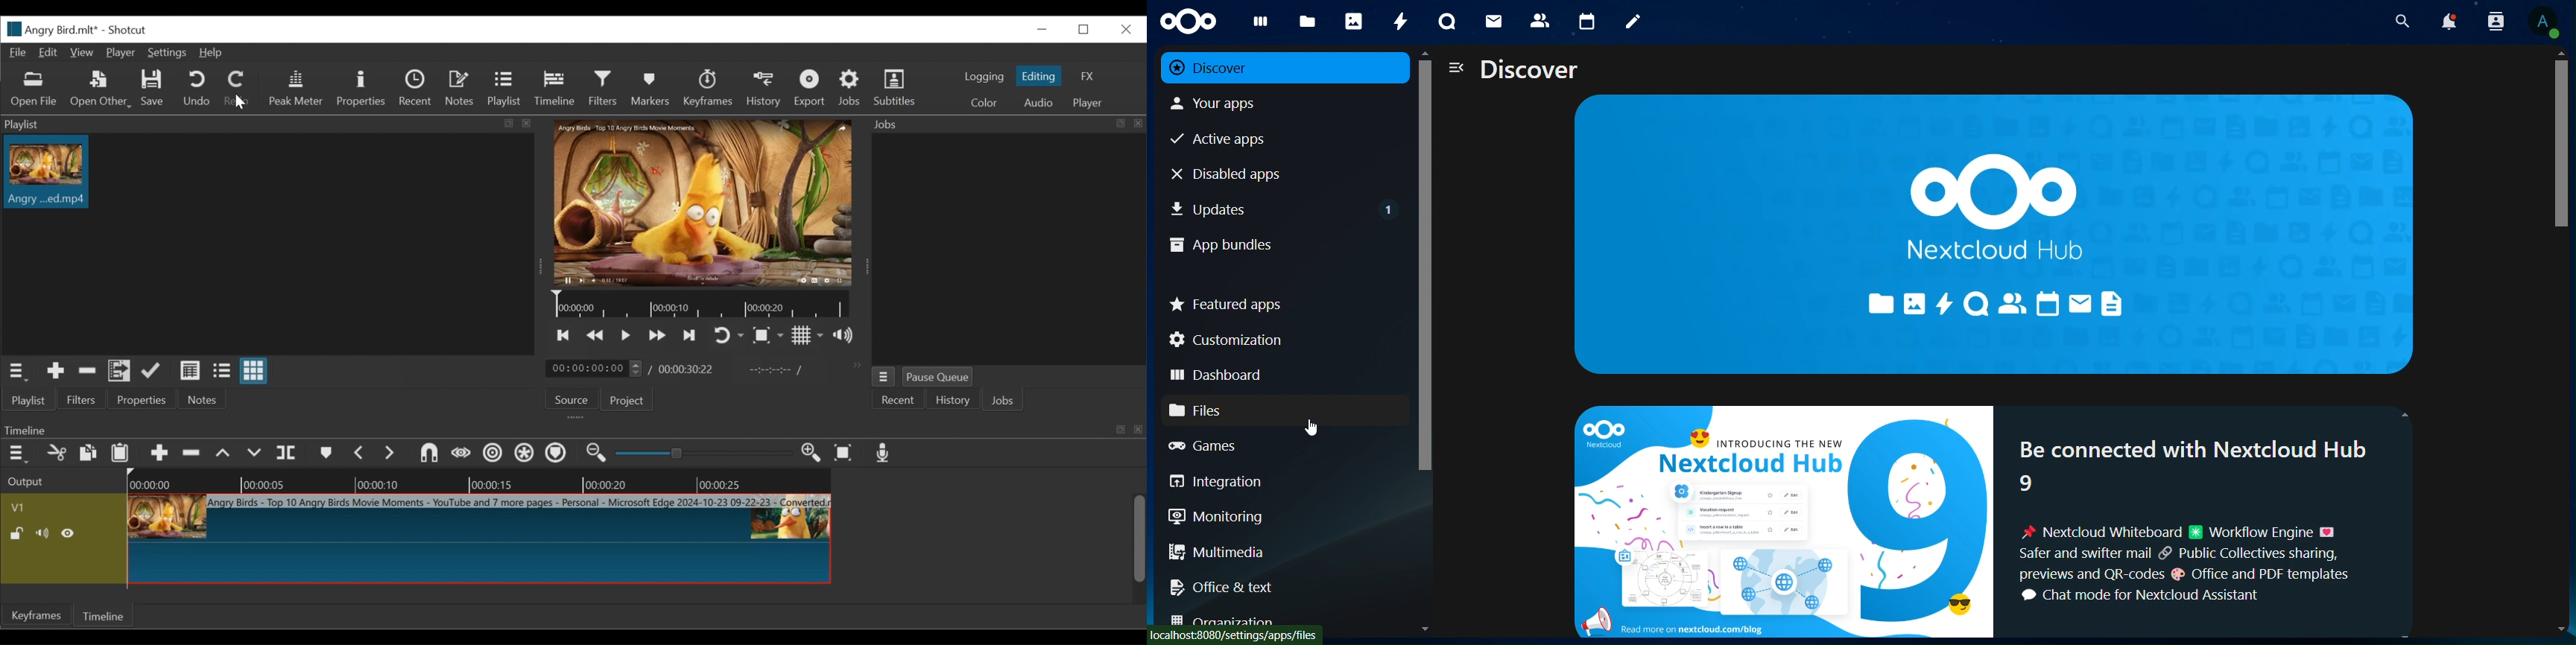 The image size is (2576, 672). I want to click on Media Viewer, so click(704, 204).